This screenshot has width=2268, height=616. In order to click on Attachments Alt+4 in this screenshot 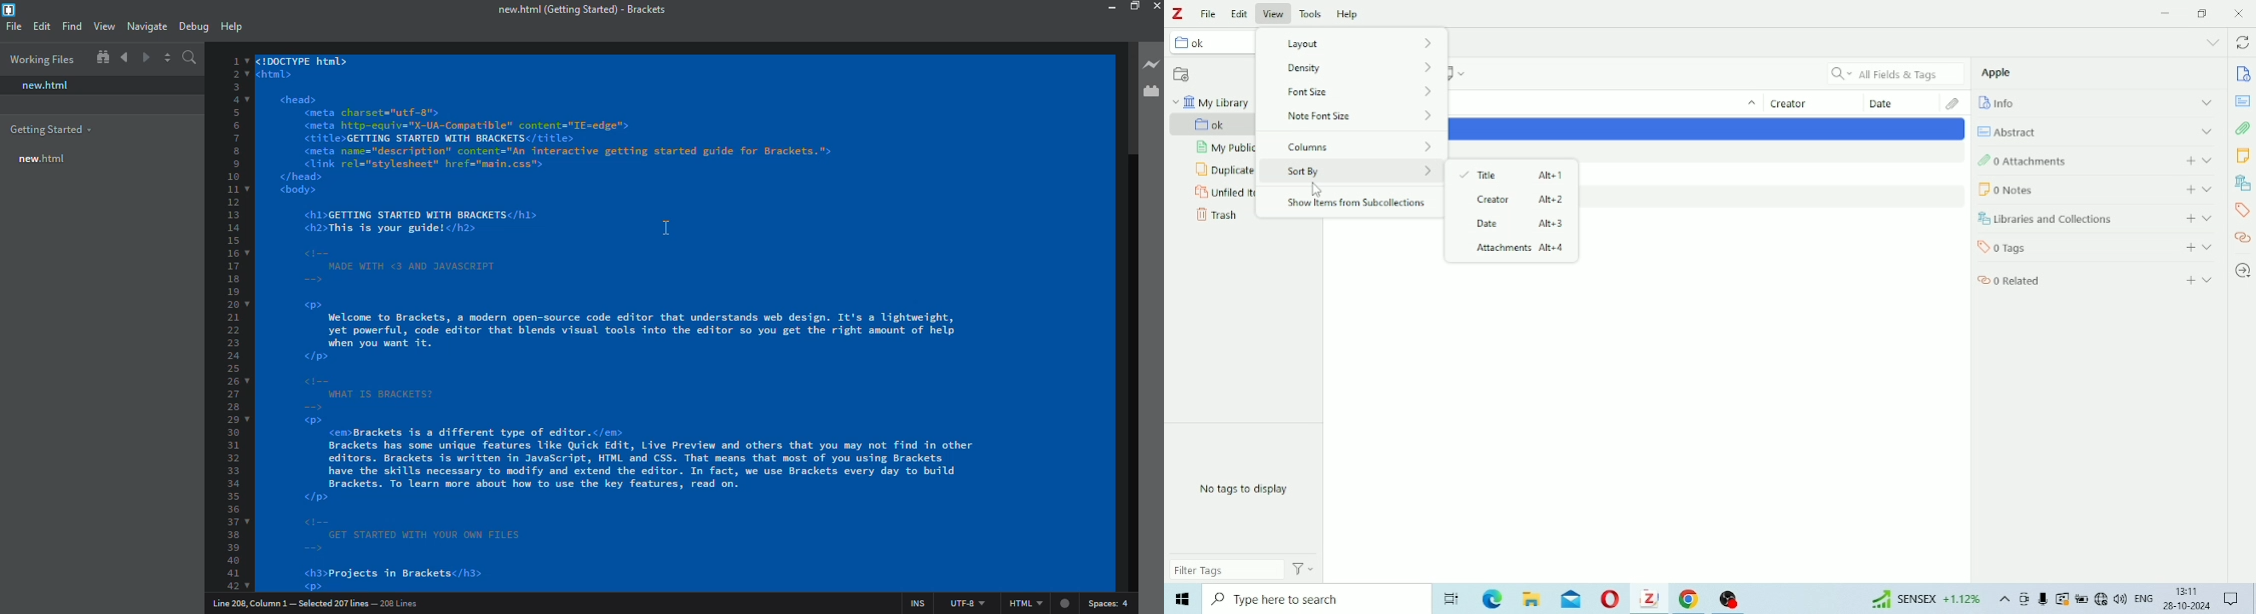, I will do `click(1515, 250)`.